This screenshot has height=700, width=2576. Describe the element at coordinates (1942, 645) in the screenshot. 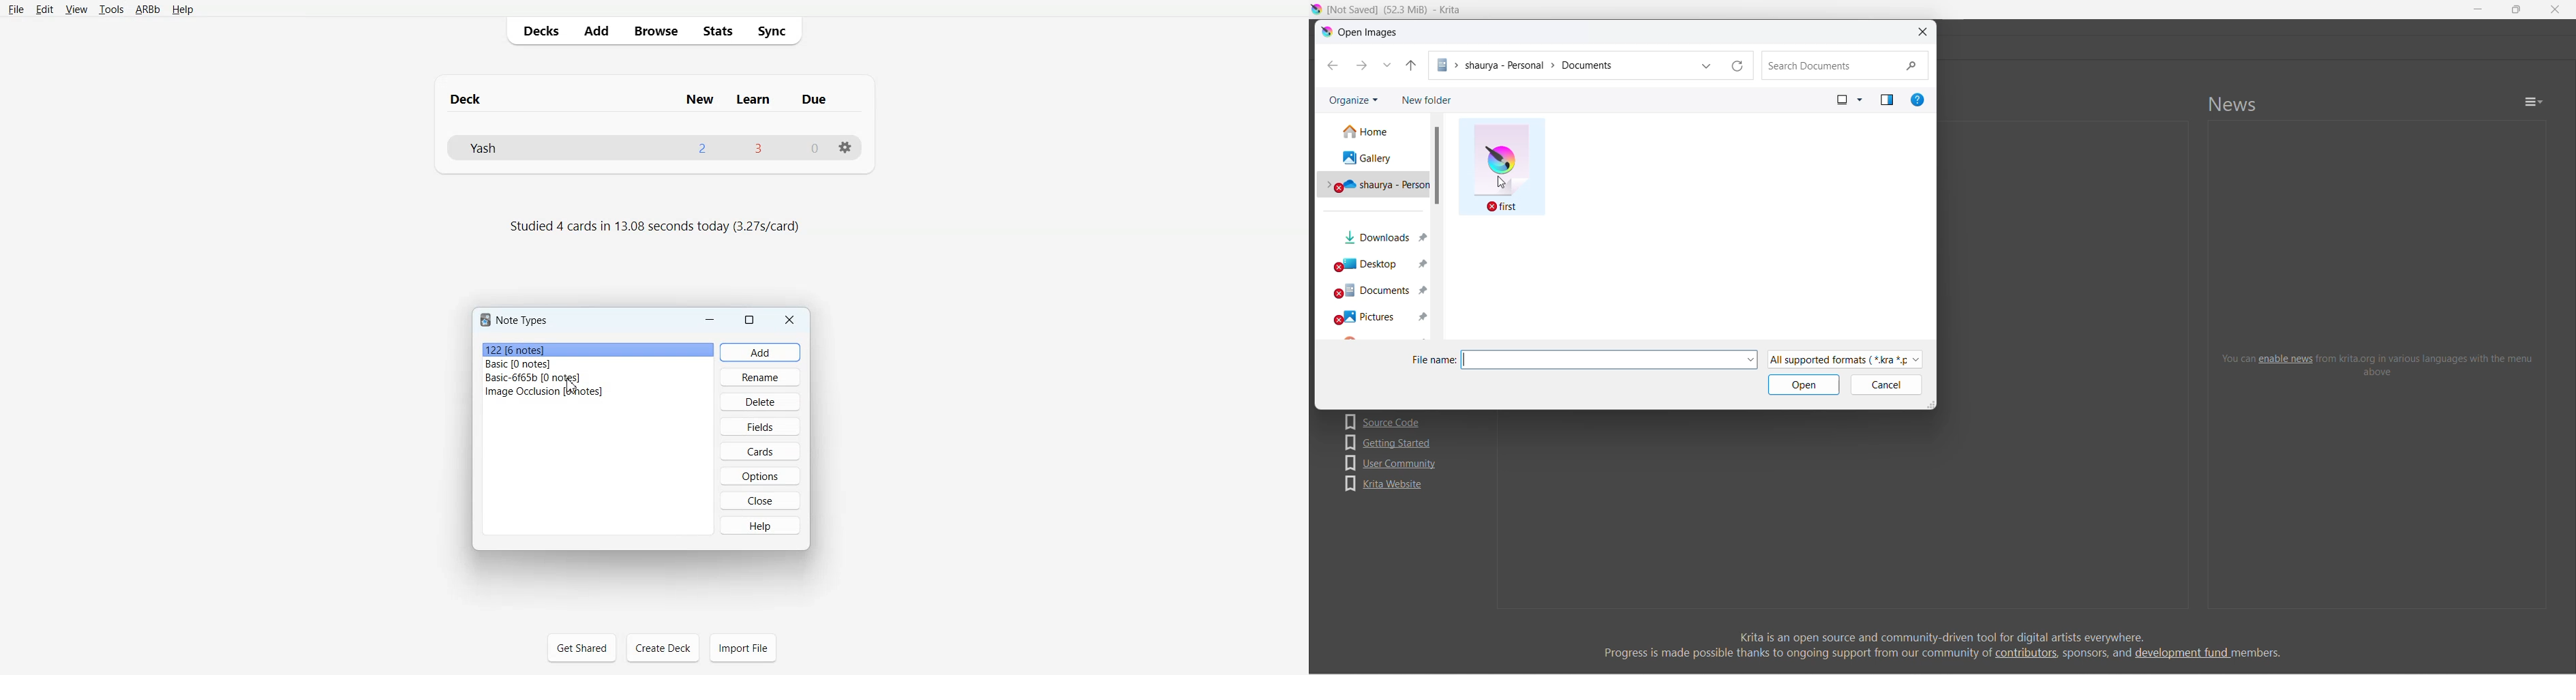

I see `information related krita software` at that location.